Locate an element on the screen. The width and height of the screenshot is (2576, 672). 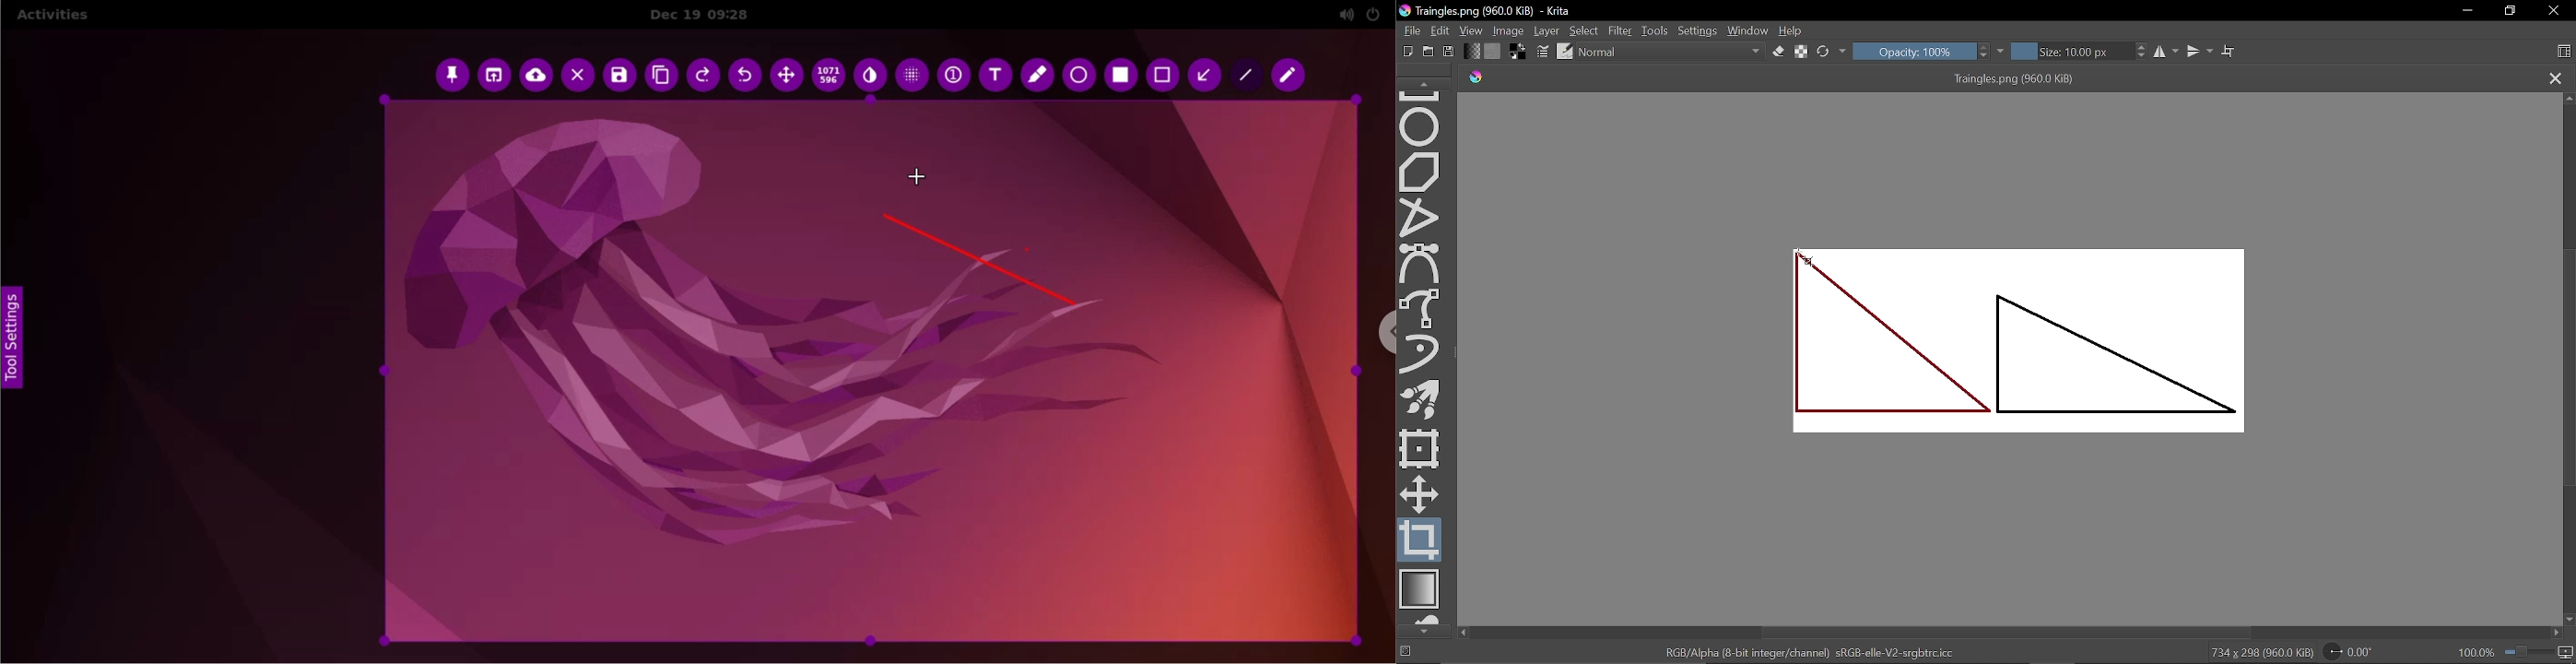
Tools is located at coordinates (1655, 30).